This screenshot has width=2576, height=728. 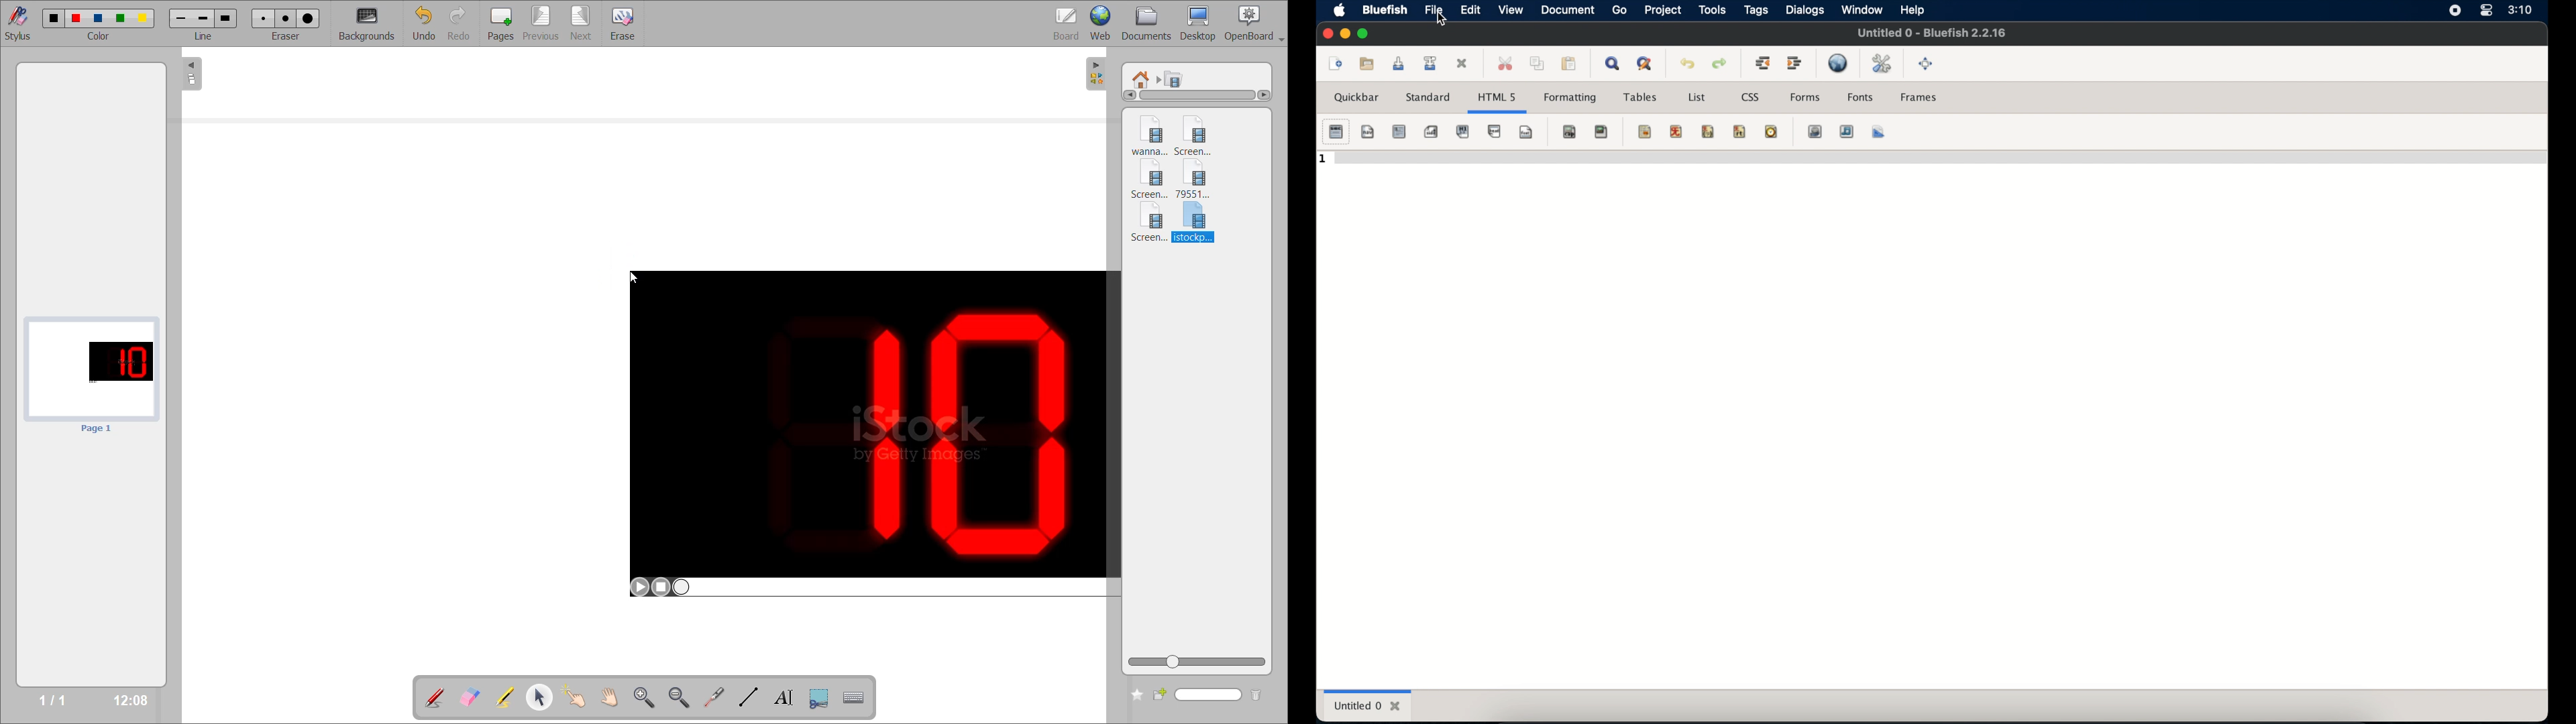 What do you see at coordinates (1368, 705) in the screenshot?
I see `untitled 0` at bounding box center [1368, 705].